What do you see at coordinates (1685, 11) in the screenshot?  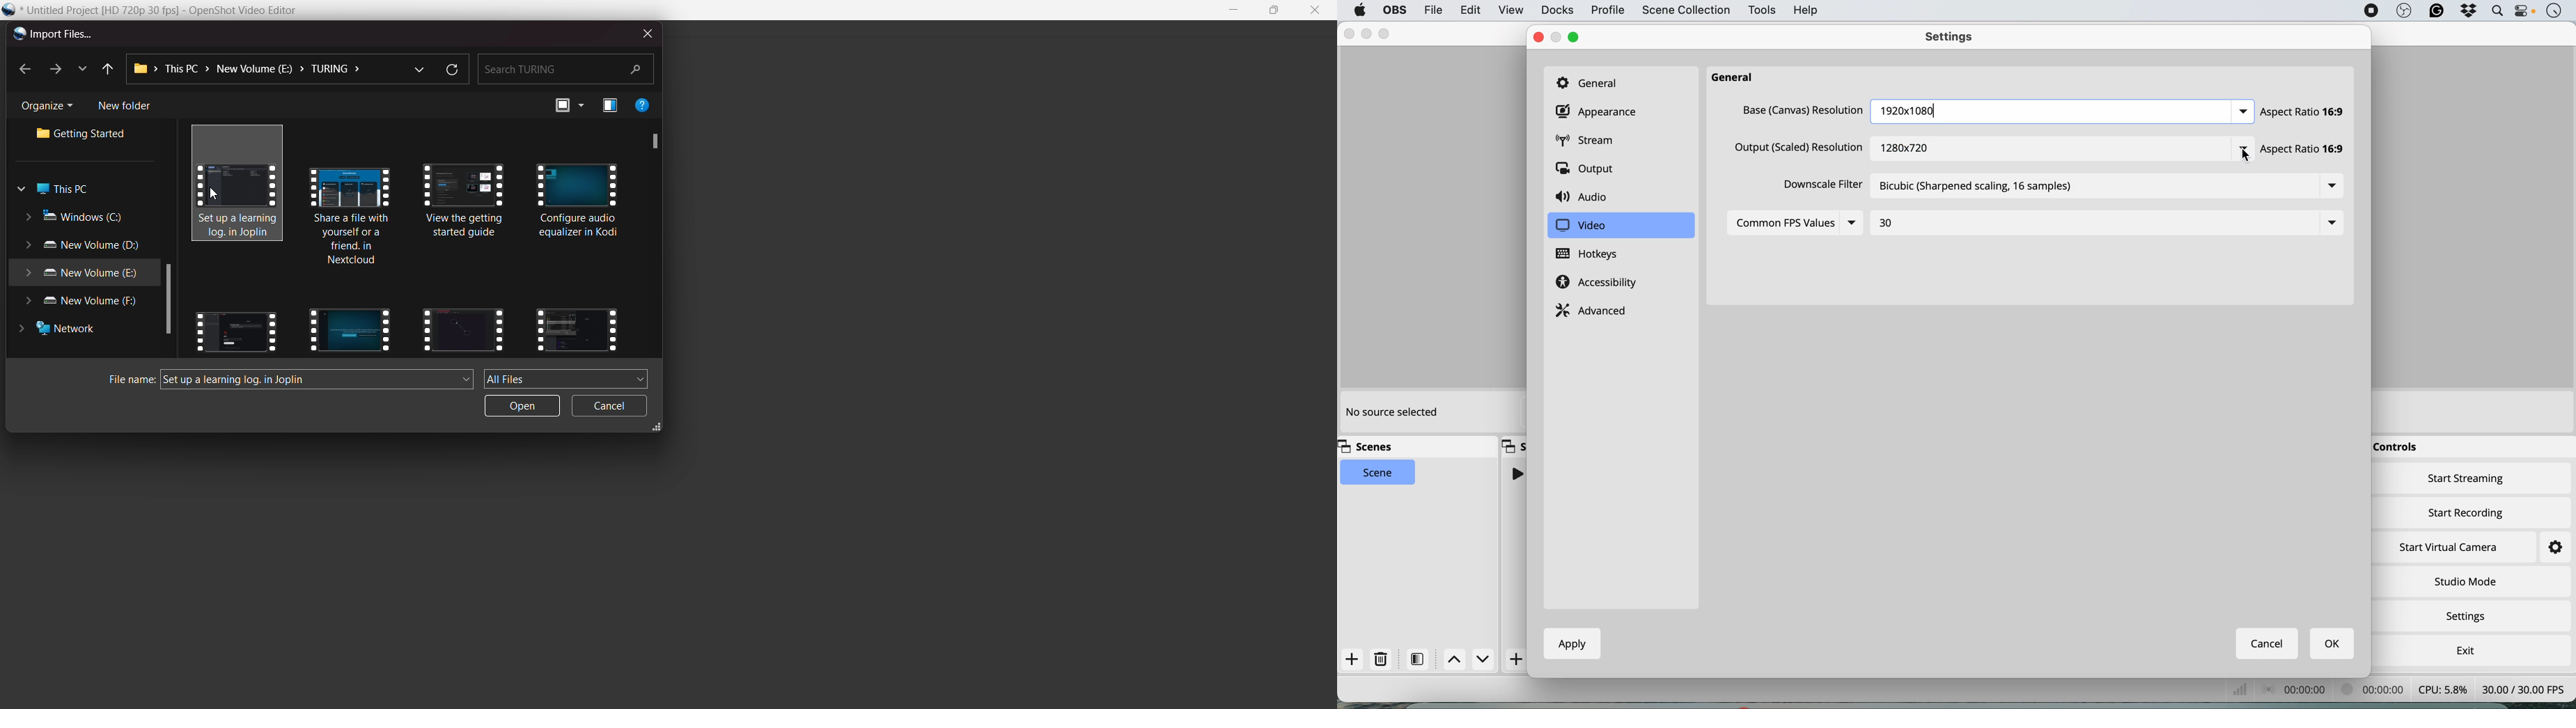 I see `scene collection` at bounding box center [1685, 11].